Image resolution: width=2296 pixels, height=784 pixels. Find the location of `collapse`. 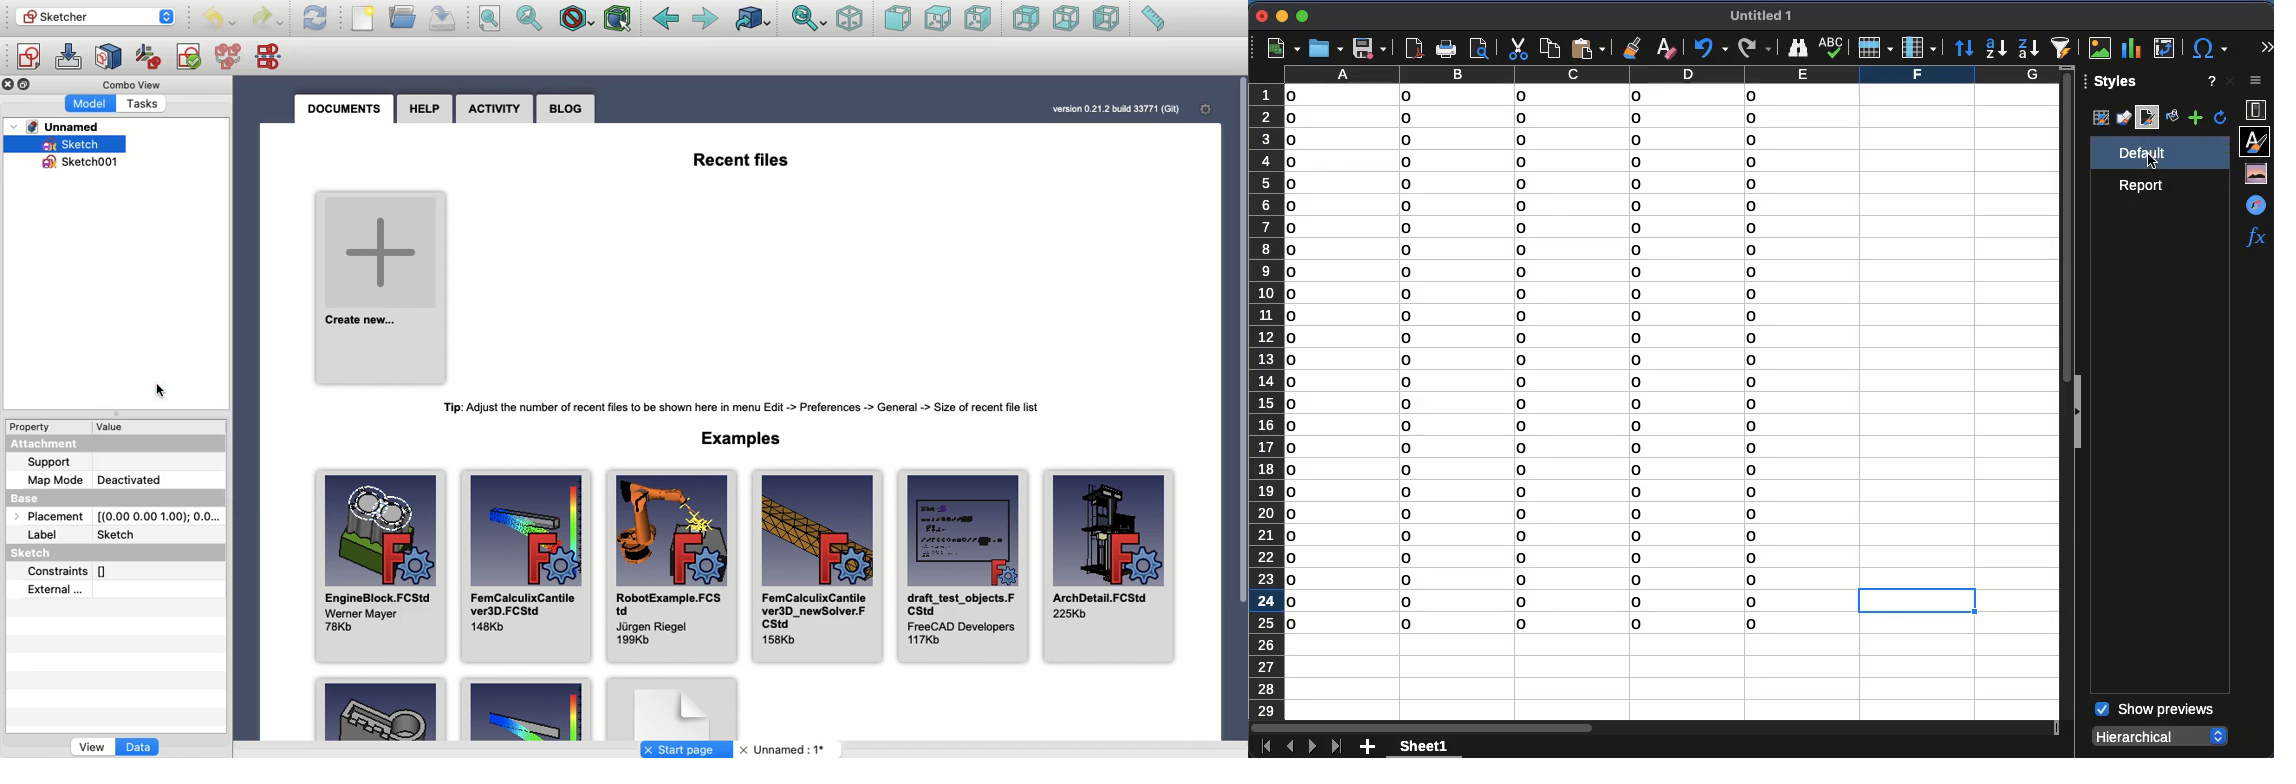

collapse is located at coordinates (2076, 412).